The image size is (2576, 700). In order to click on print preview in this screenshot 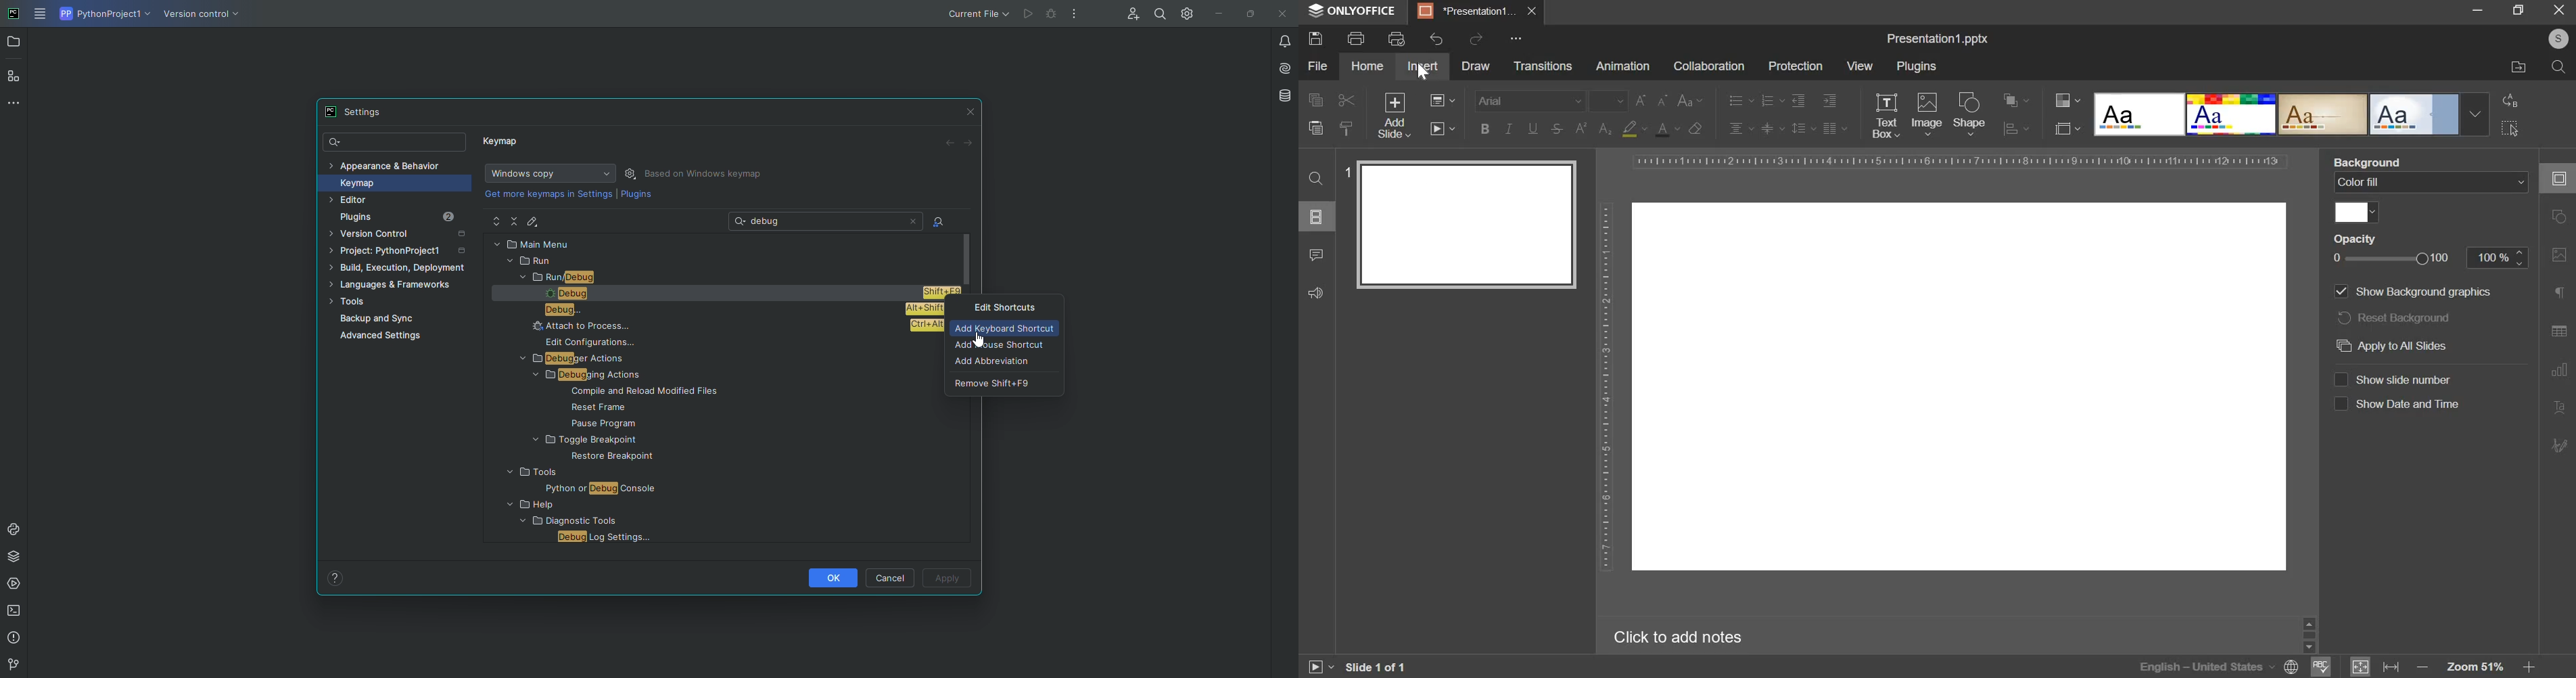, I will do `click(1397, 38)`.